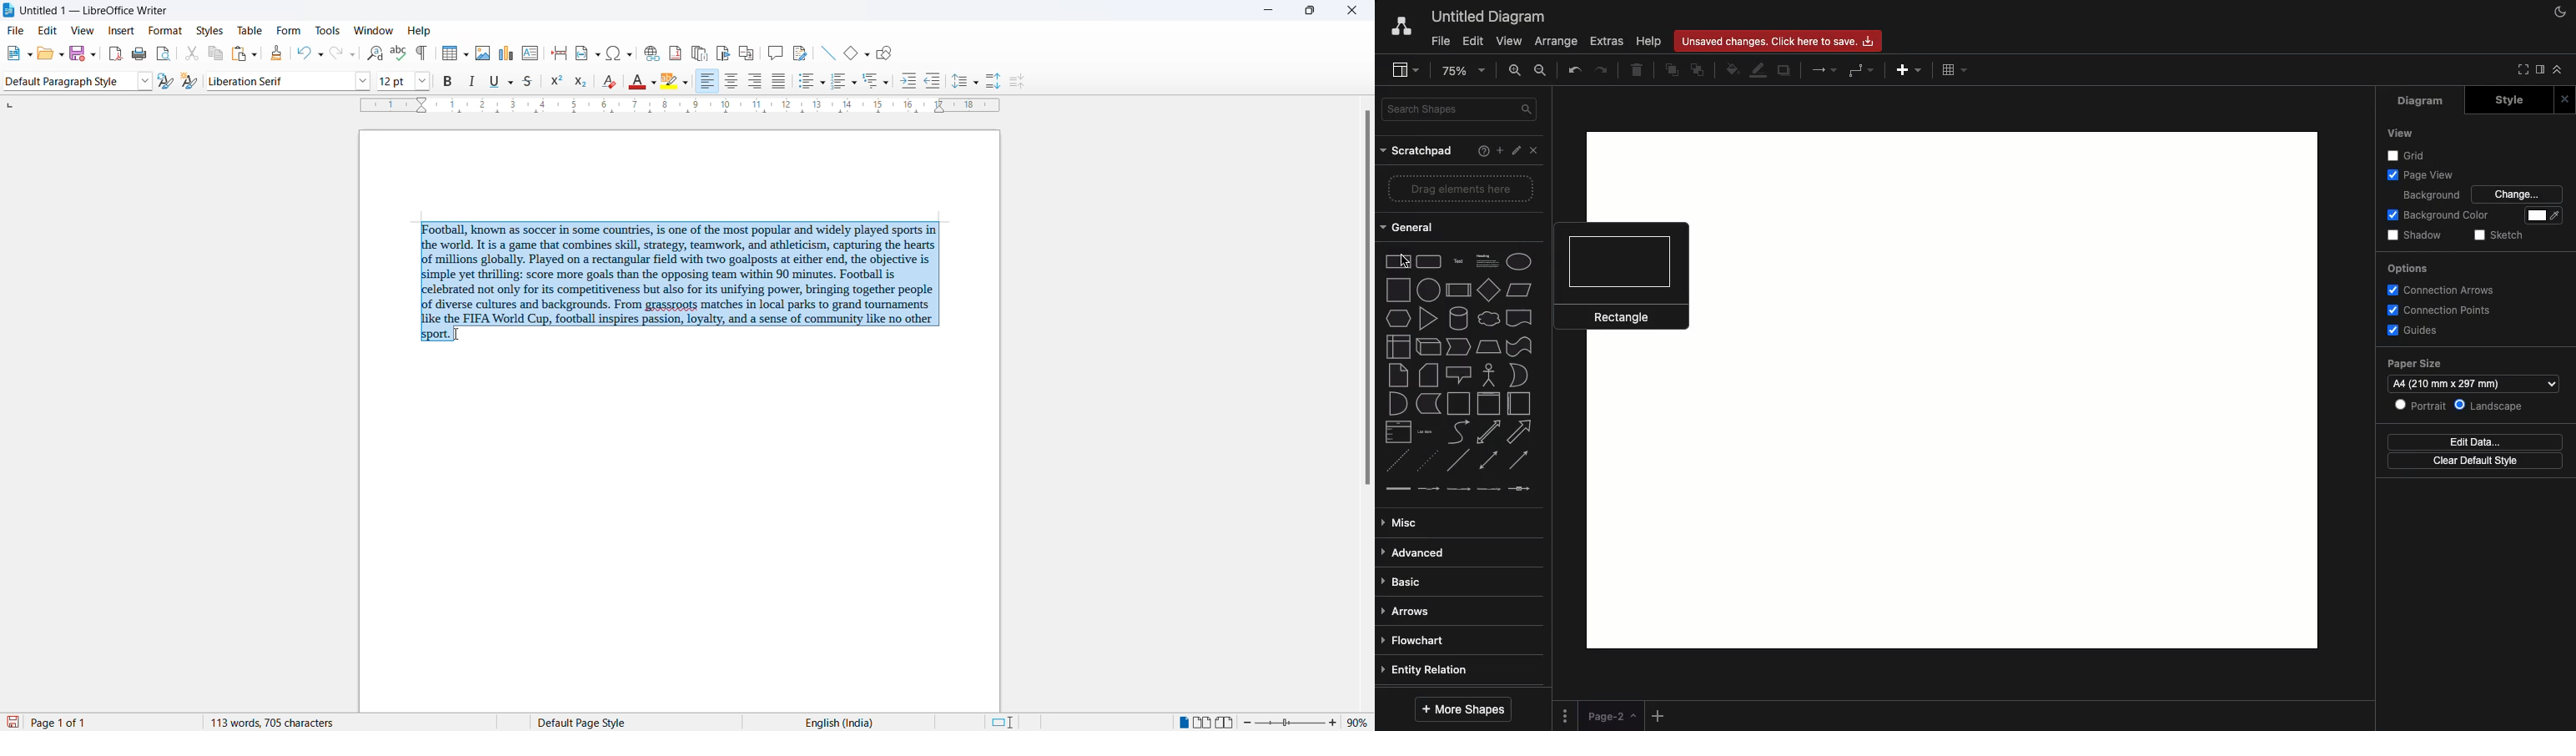 This screenshot has height=756, width=2576. Describe the element at coordinates (1396, 431) in the screenshot. I see `list` at that location.